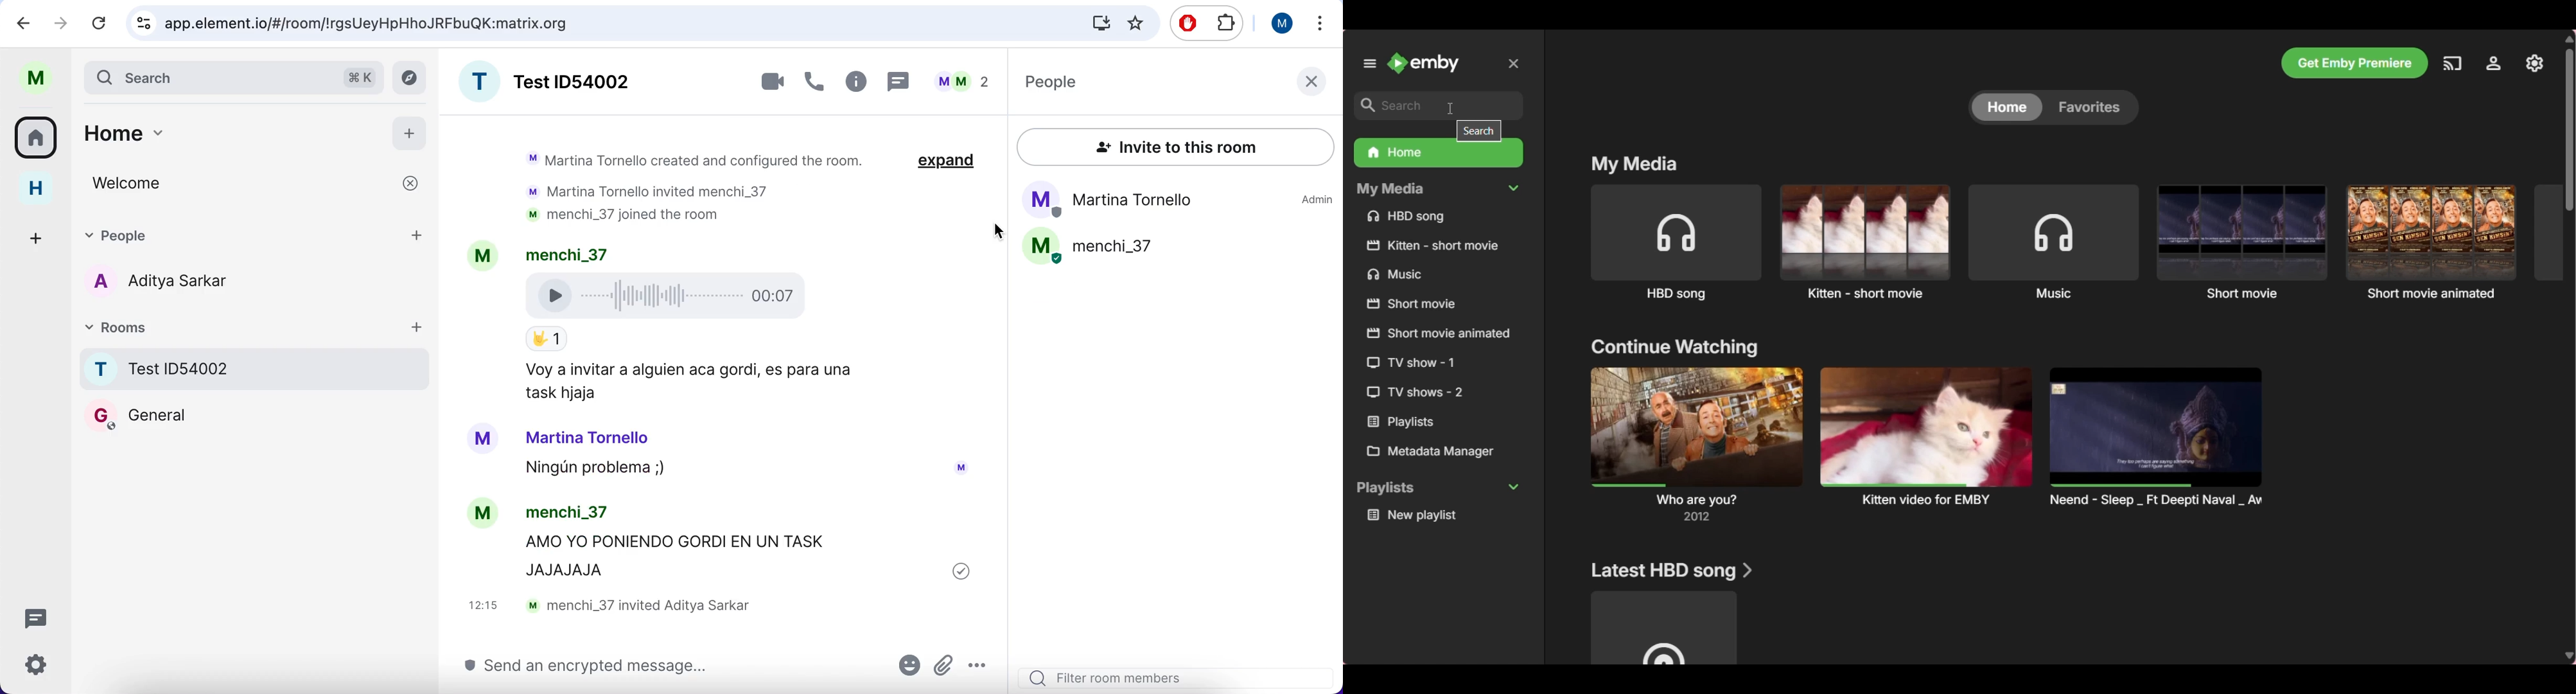 Image resolution: width=2576 pixels, height=700 pixels. Describe the element at coordinates (546, 338) in the screenshot. I see `Emoji` at that location.